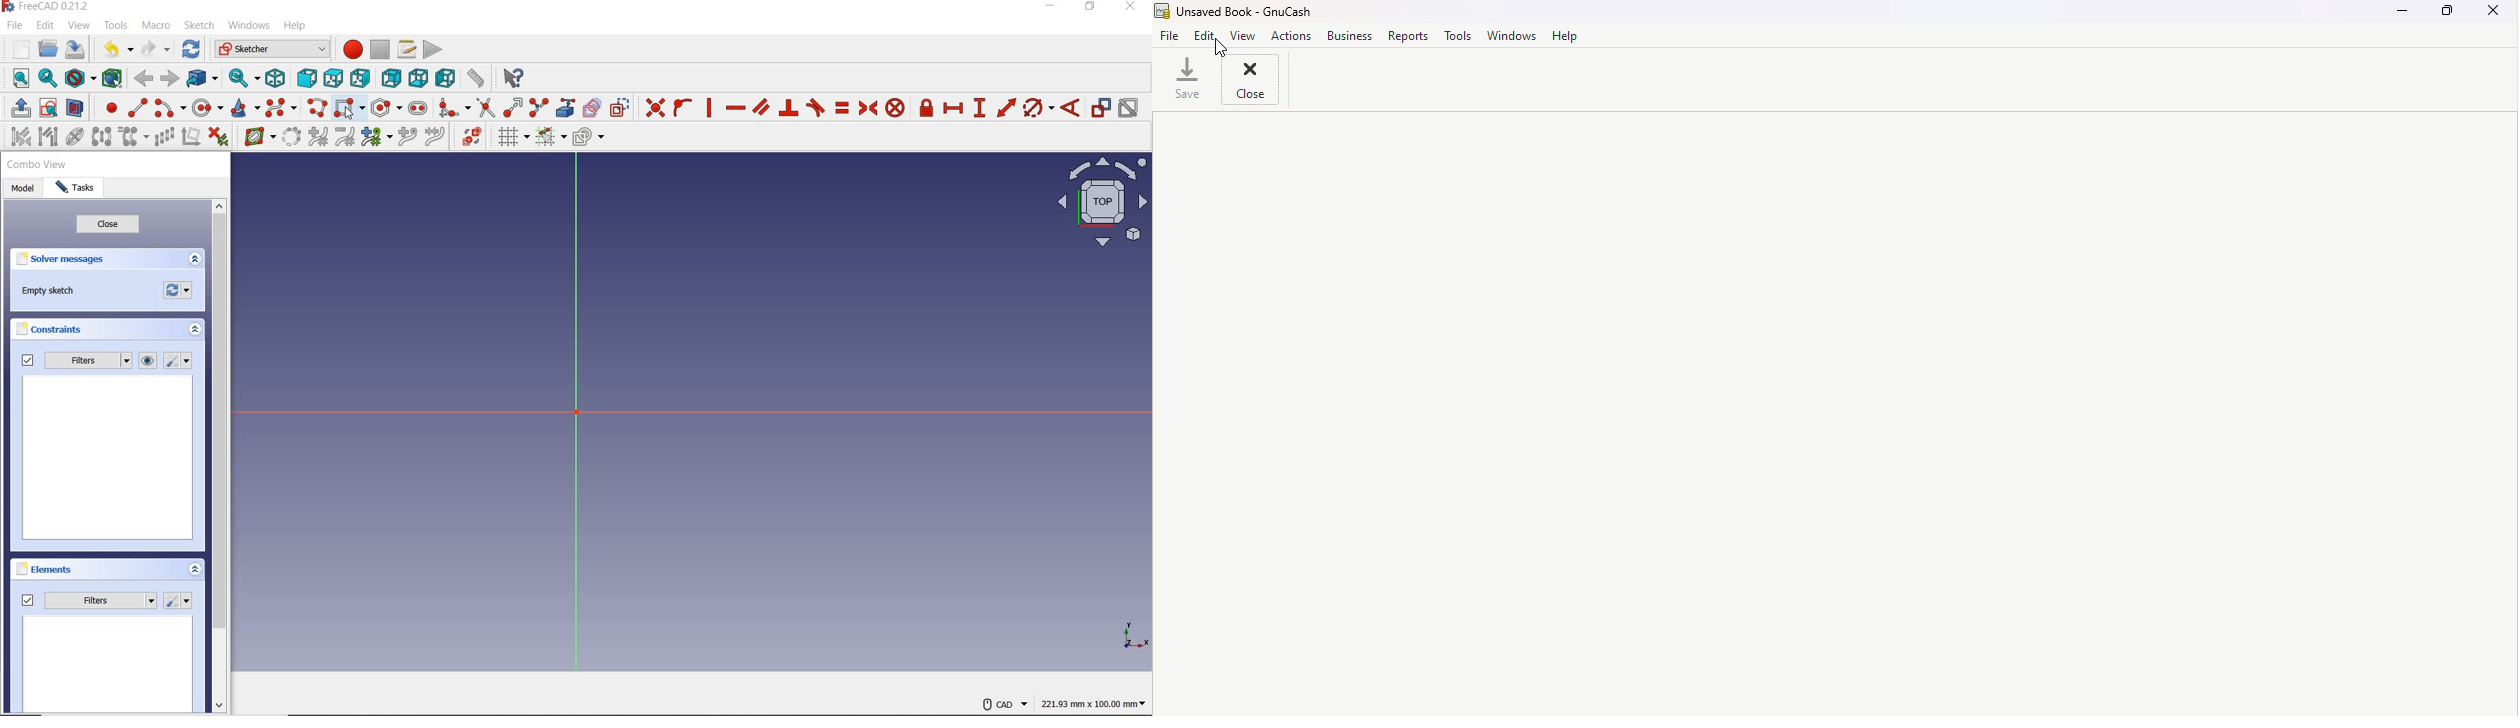  Describe the element at coordinates (407, 49) in the screenshot. I see `macros` at that location.